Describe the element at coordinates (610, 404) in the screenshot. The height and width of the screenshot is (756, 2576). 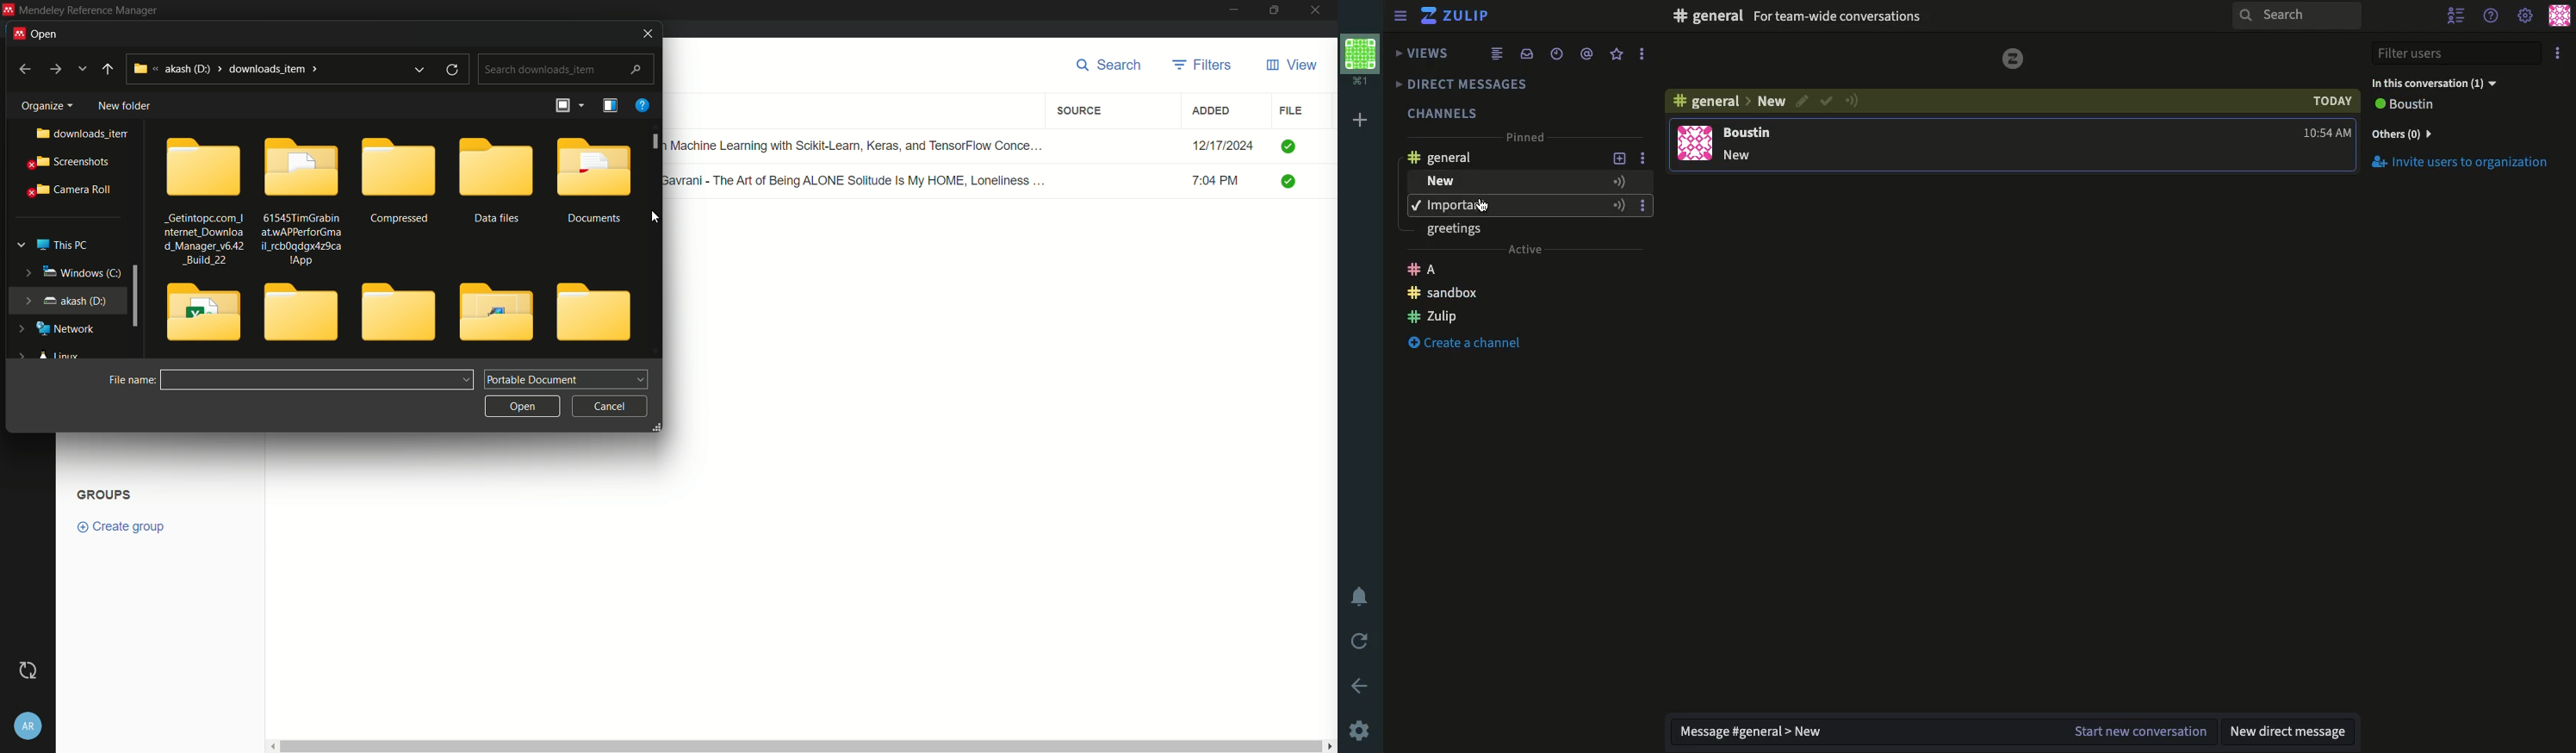
I see `cancel` at that location.